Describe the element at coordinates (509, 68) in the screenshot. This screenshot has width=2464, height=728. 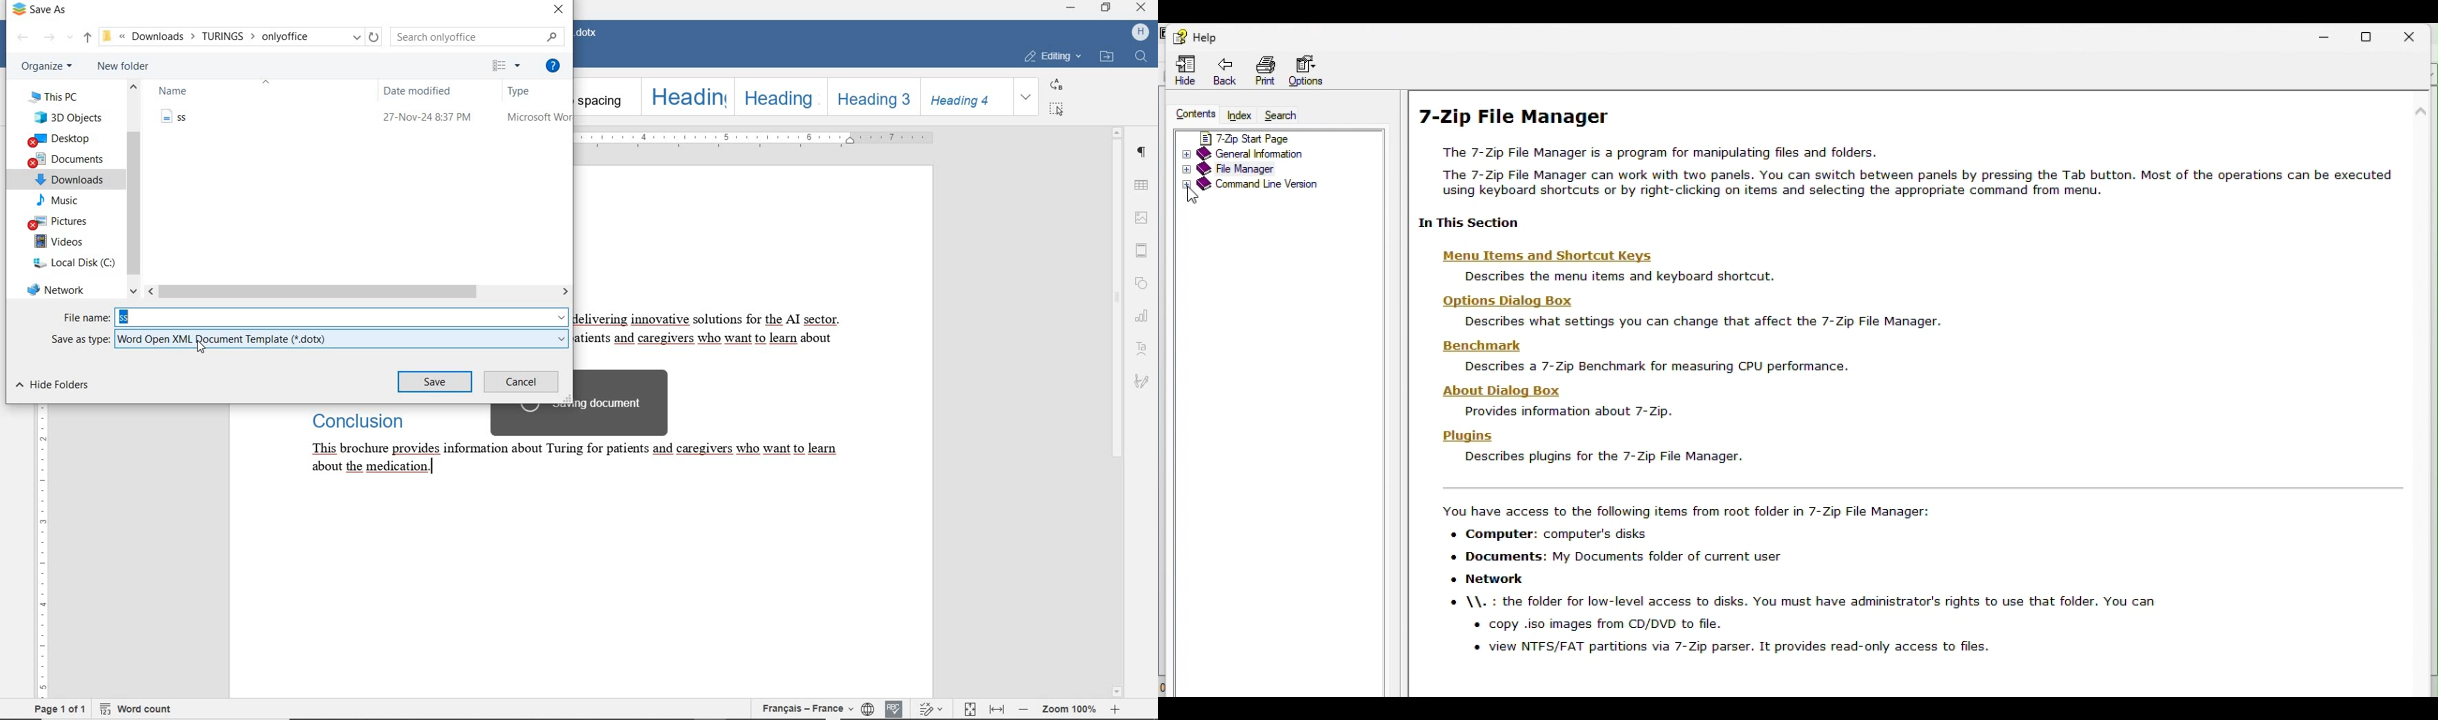
I see `CHANGE YOUR VIEW` at that location.